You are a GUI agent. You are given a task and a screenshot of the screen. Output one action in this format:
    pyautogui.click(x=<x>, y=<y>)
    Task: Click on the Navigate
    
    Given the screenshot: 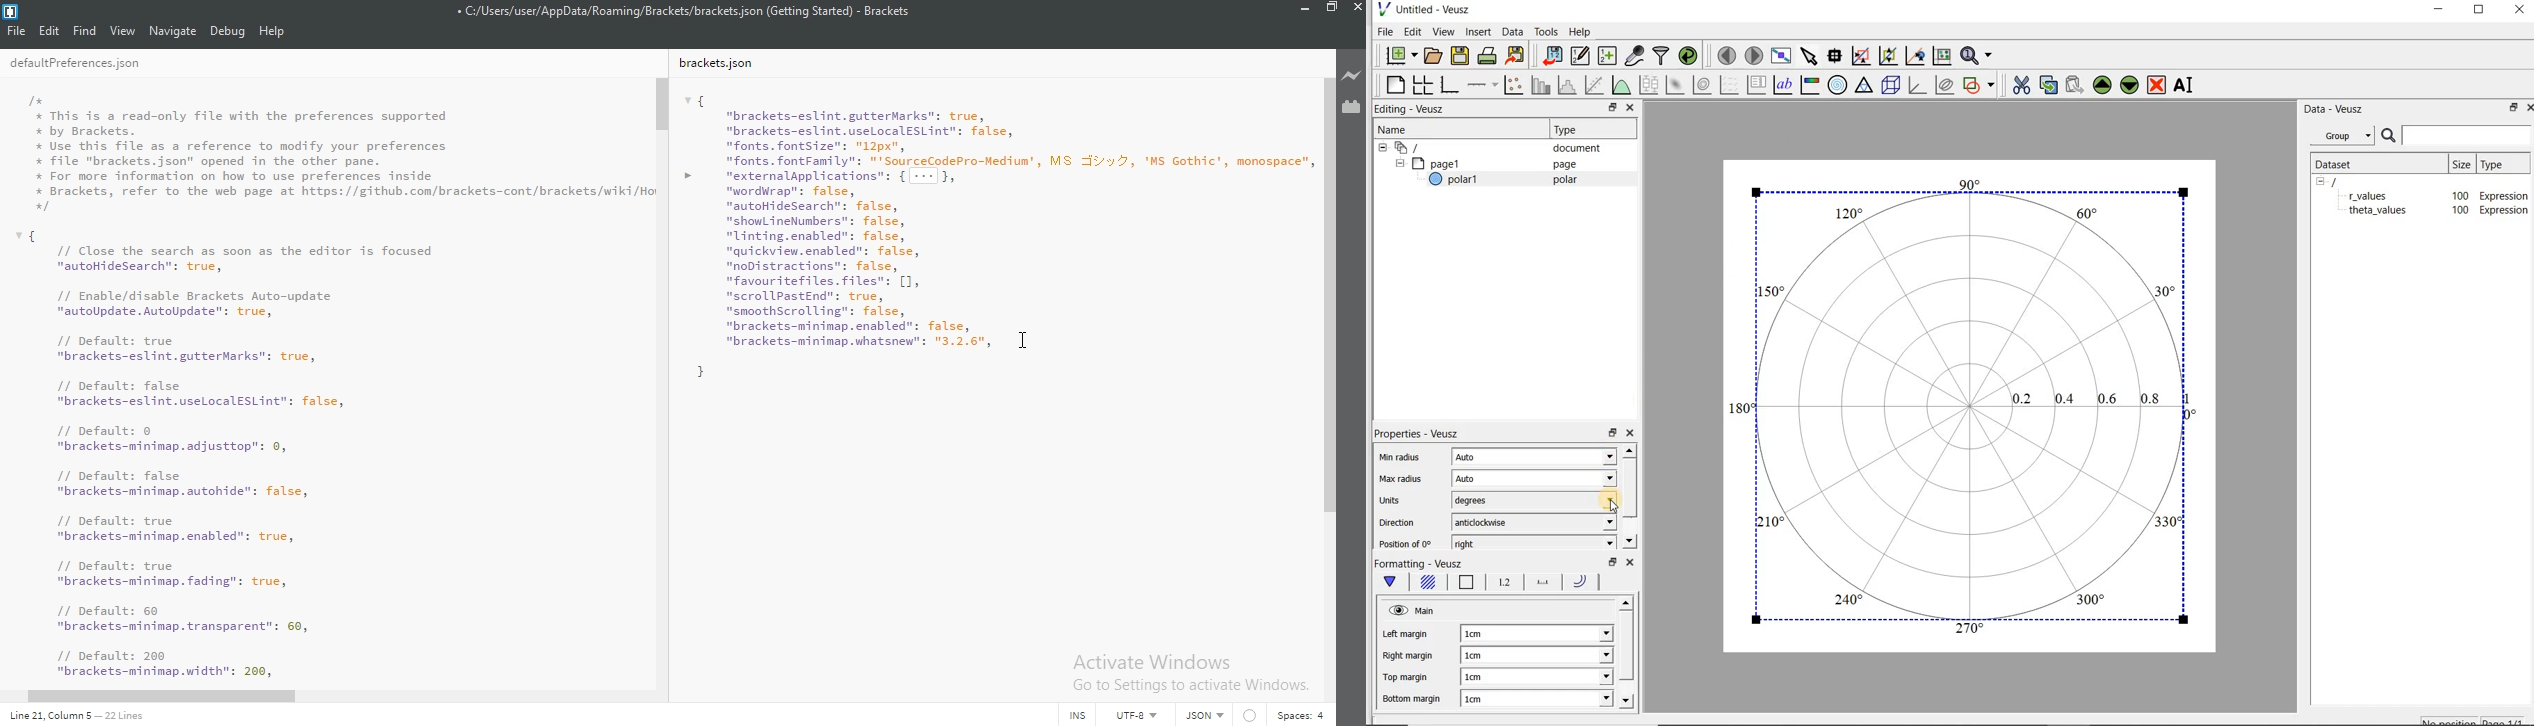 What is the action you would take?
    pyautogui.click(x=174, y=30)
    